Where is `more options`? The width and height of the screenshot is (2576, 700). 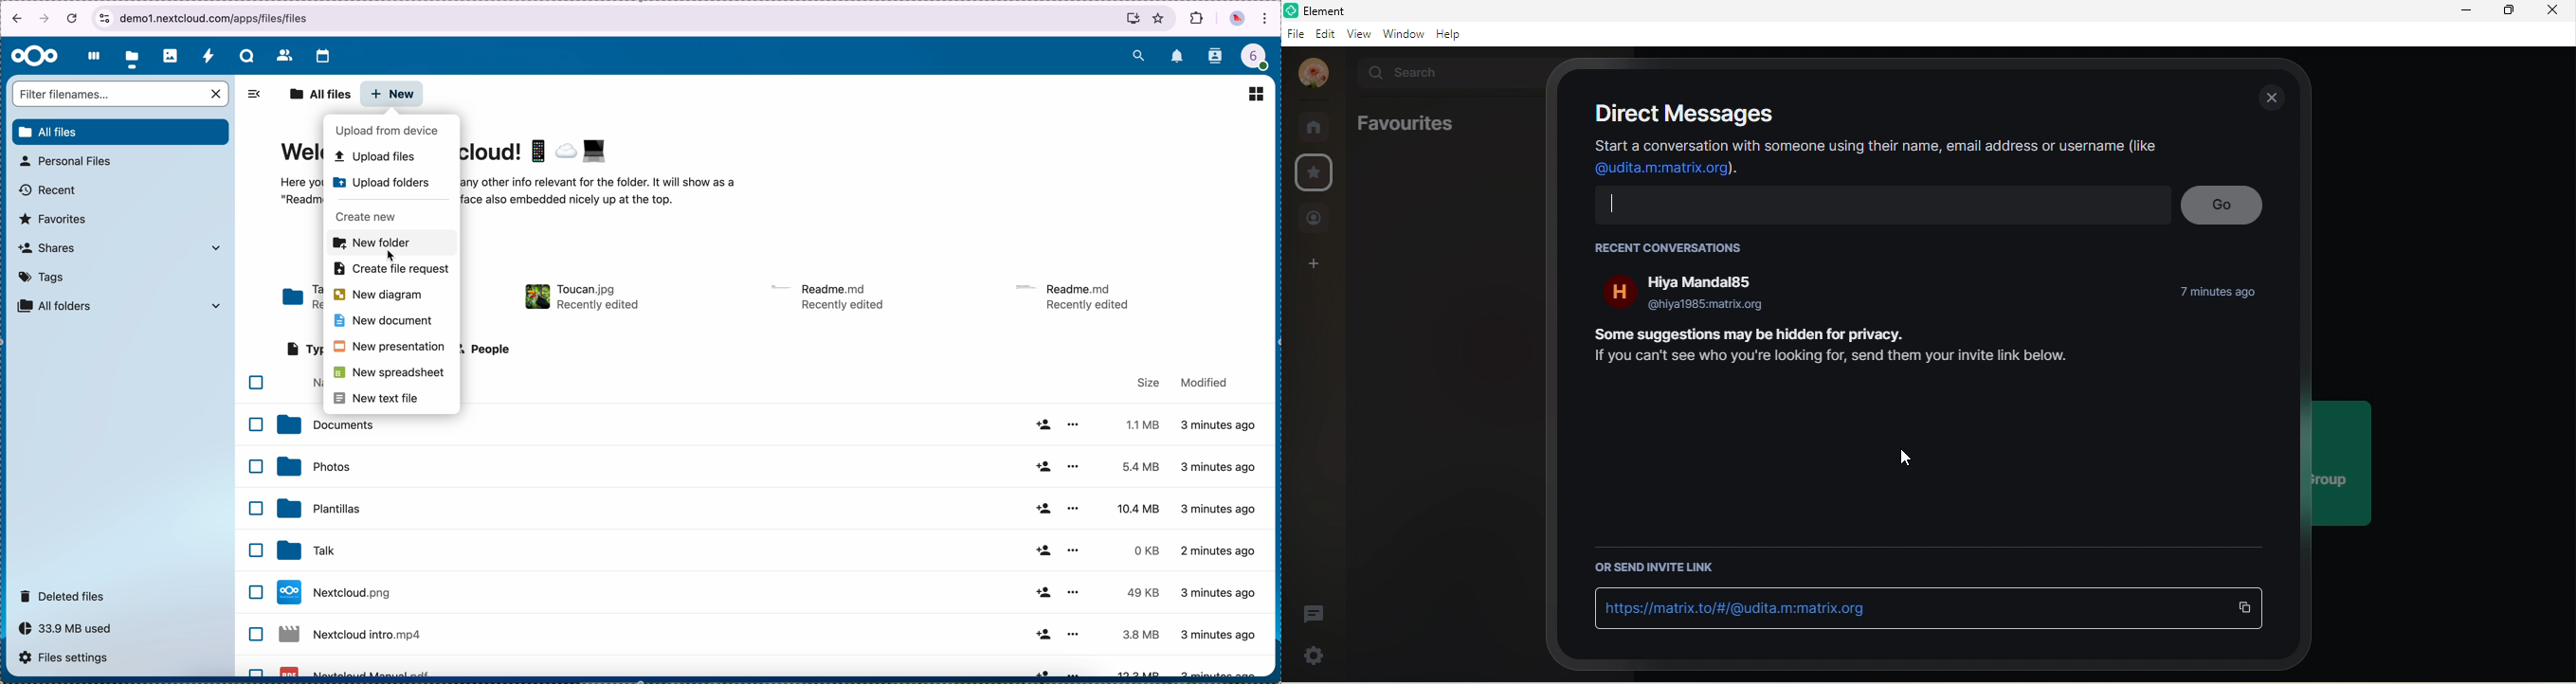 more options is located at coordinates (1073, 465).